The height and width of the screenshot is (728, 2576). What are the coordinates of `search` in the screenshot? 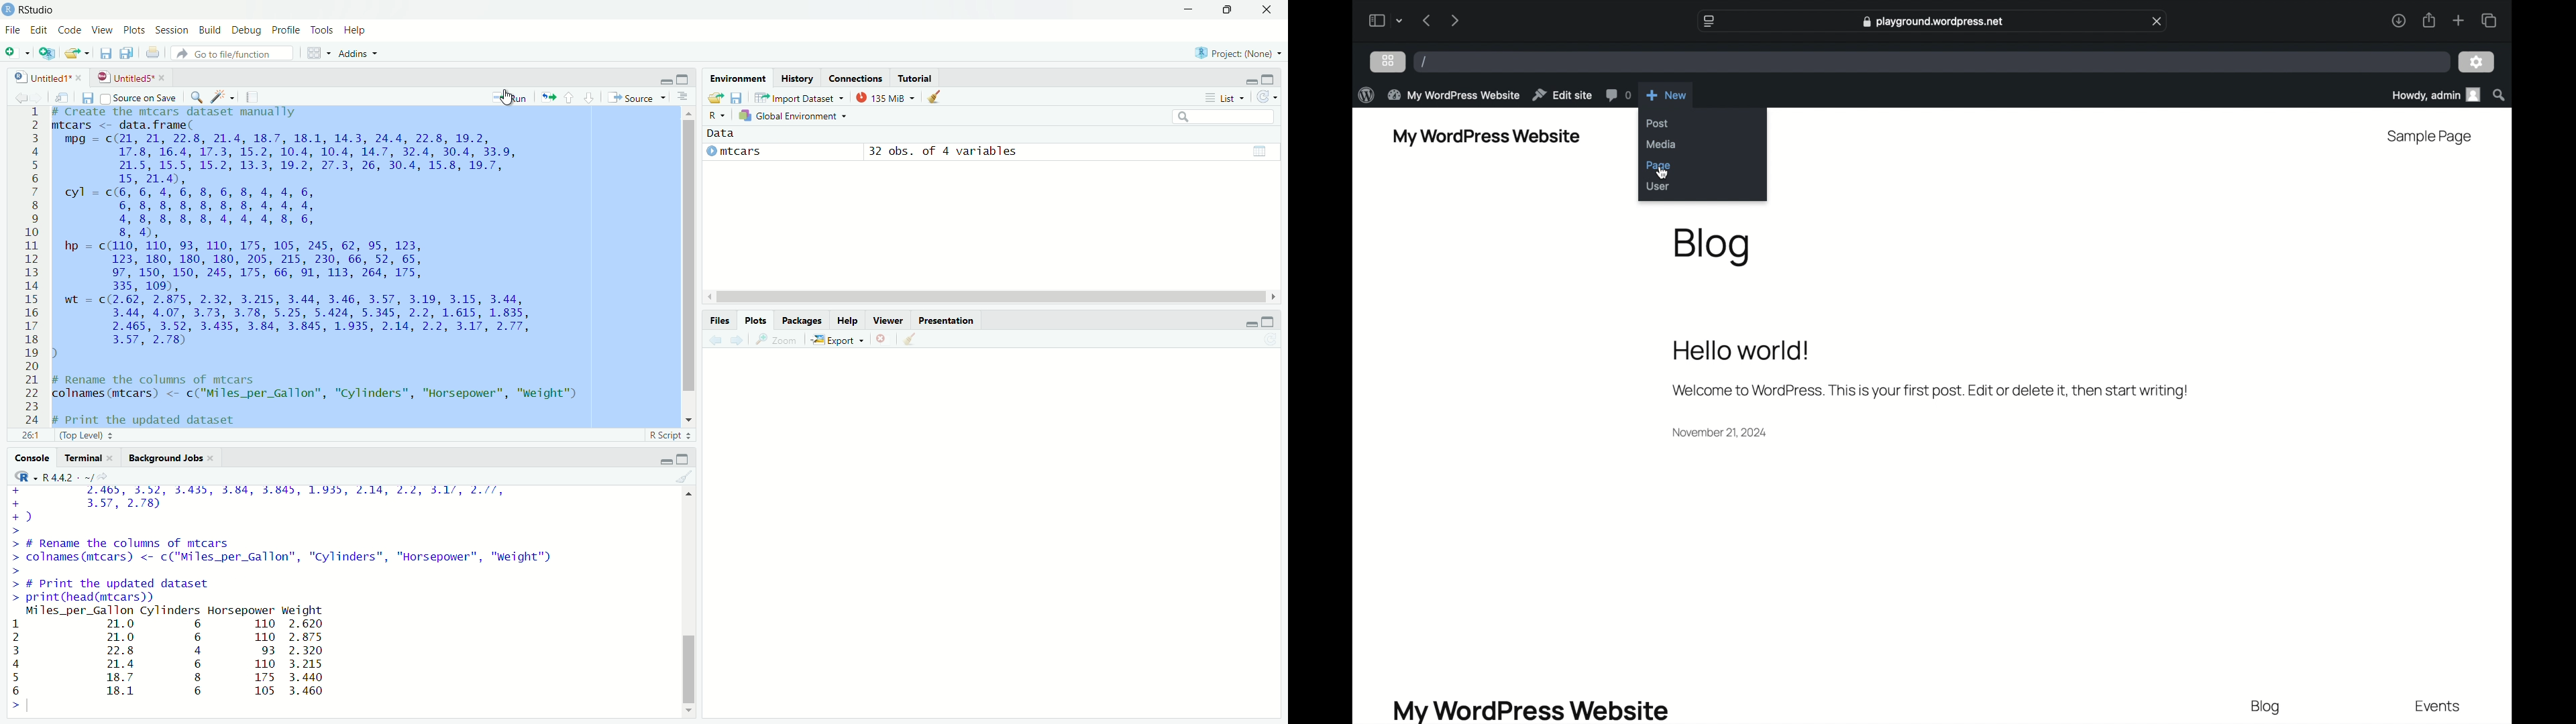 It's located at (1222, 117).